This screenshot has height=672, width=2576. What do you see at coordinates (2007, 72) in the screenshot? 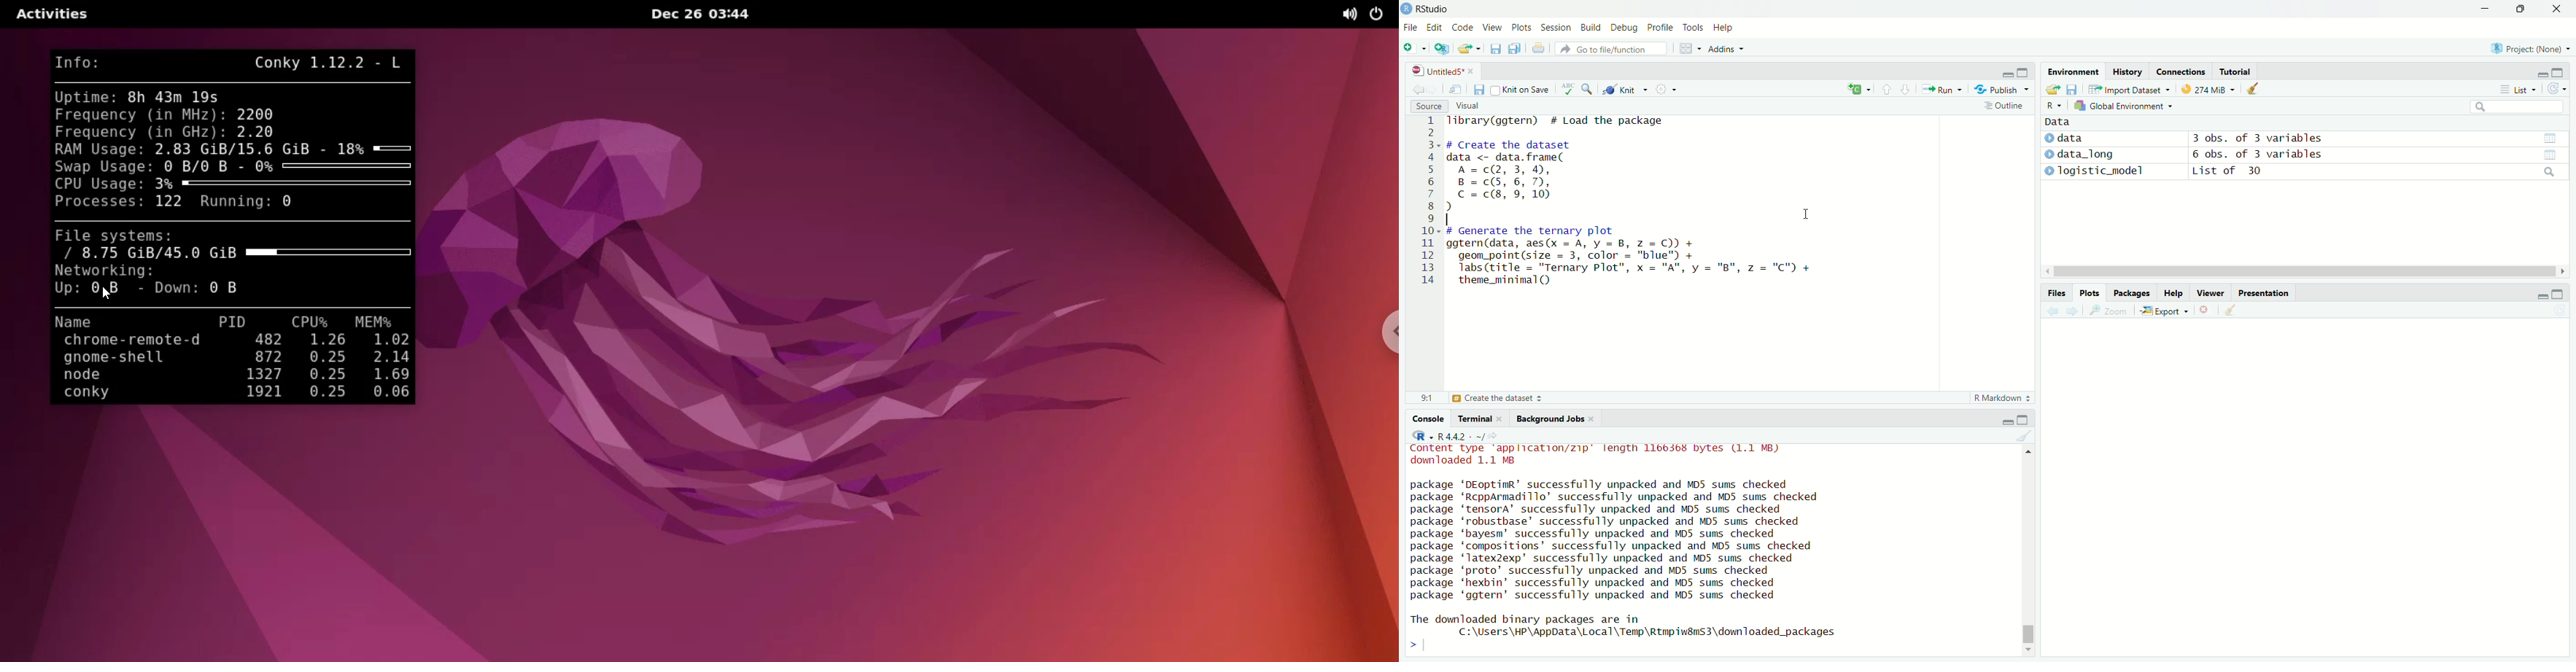
I see `minimise` at bounding box center [2007, 72].